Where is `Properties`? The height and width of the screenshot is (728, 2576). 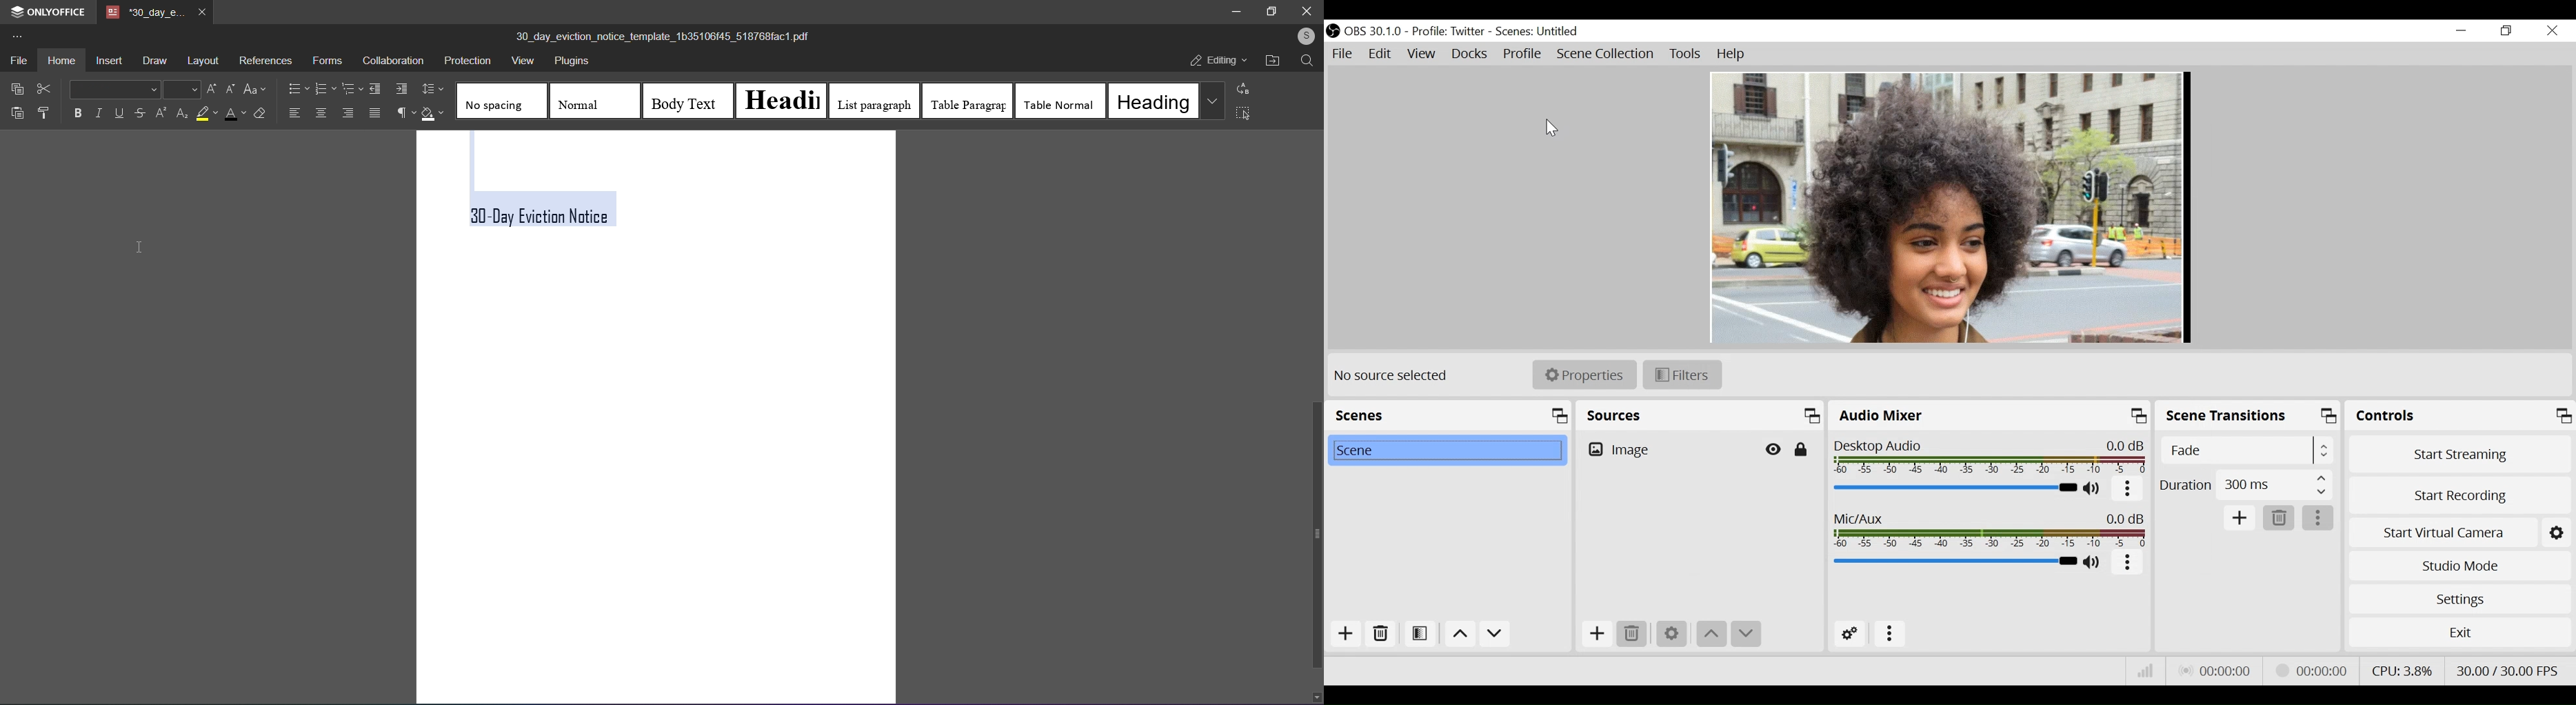 Properties is located at coordinates (1584, 375).